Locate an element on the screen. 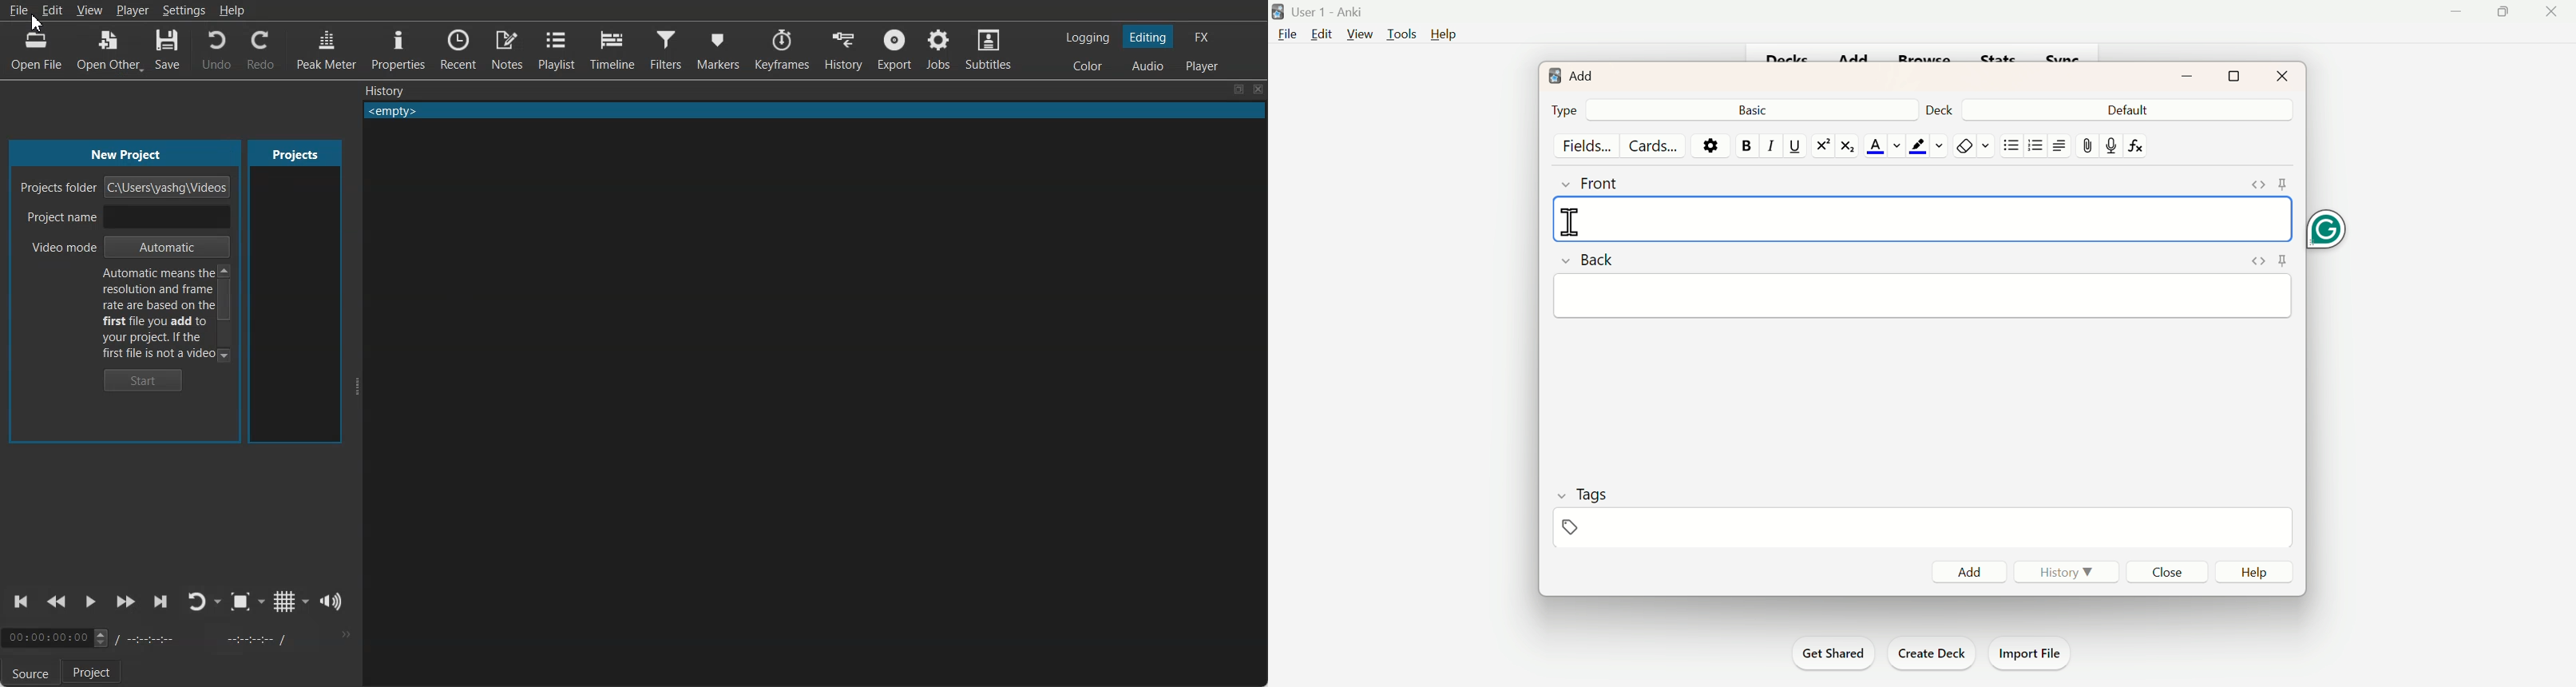 Image resolution: width=2576 pixels, height=700 pixels. Rubber is located at coordinates (1974, 144).